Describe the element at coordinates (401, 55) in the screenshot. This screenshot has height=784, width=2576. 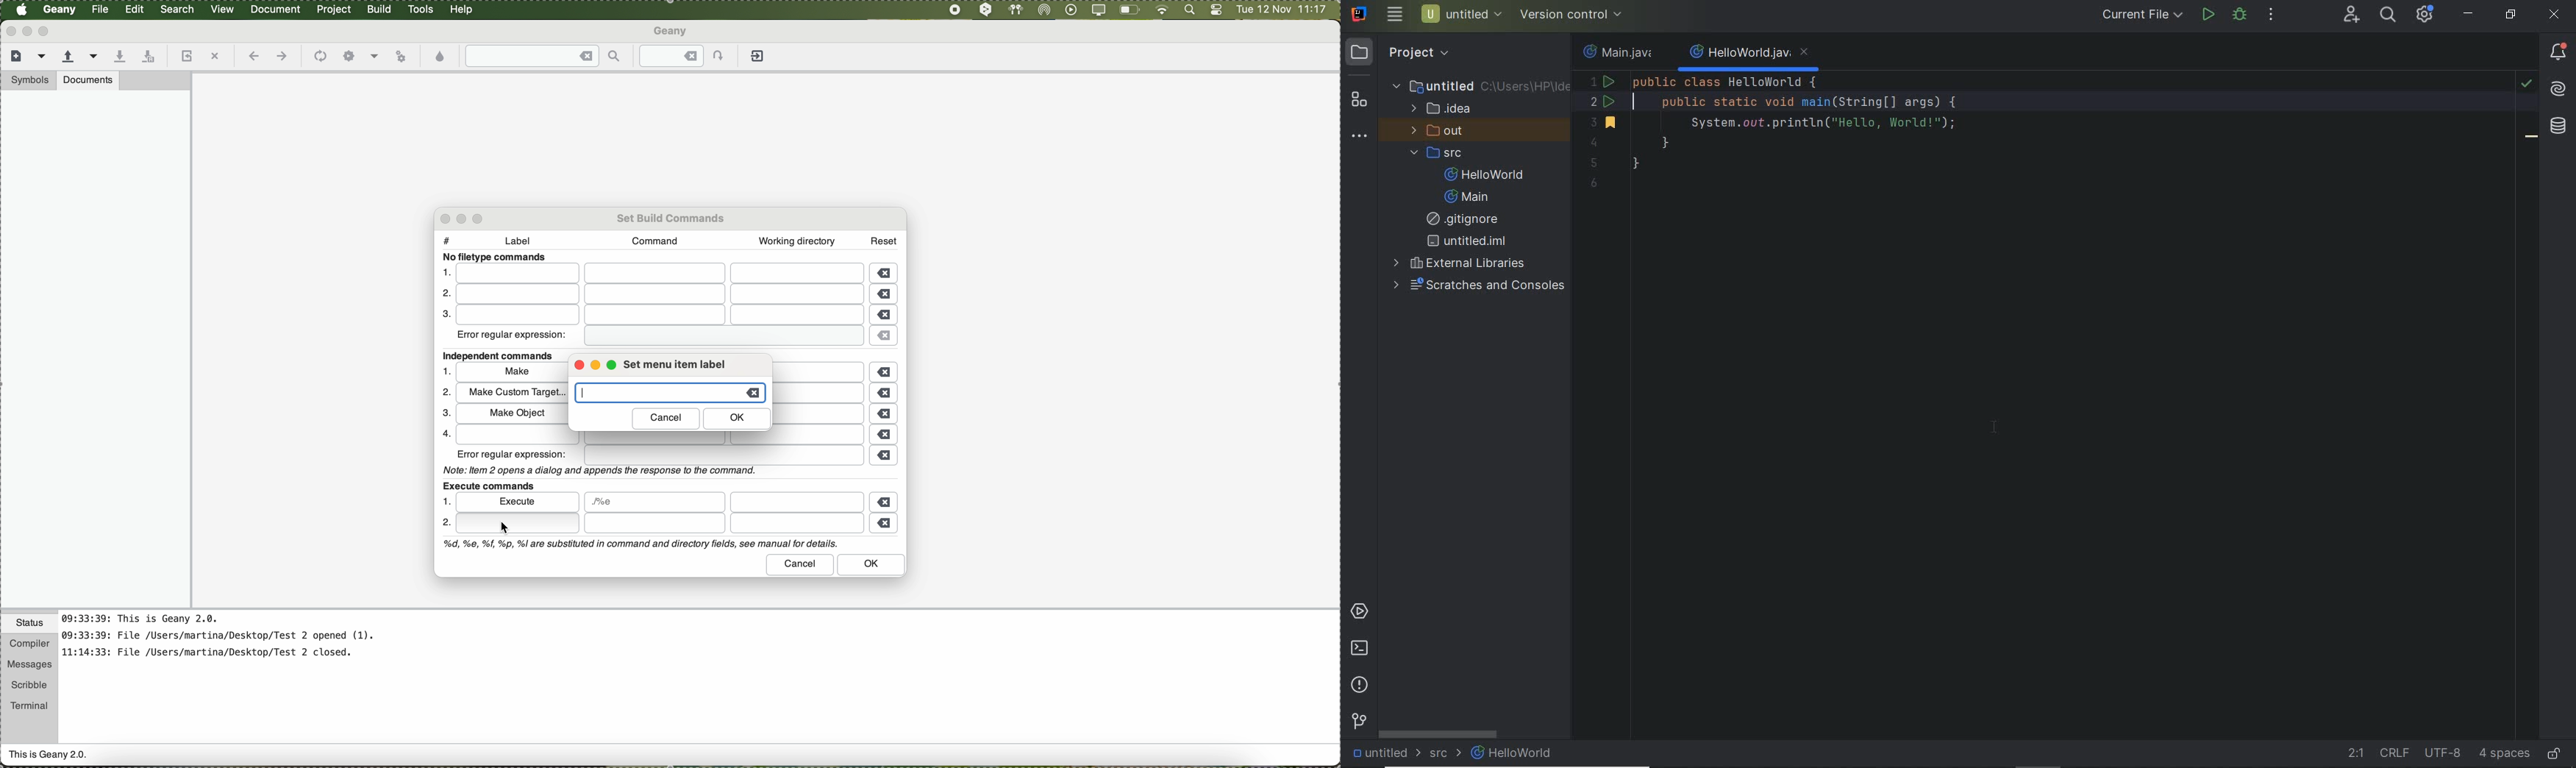
I see `run or view the current file` at that location.